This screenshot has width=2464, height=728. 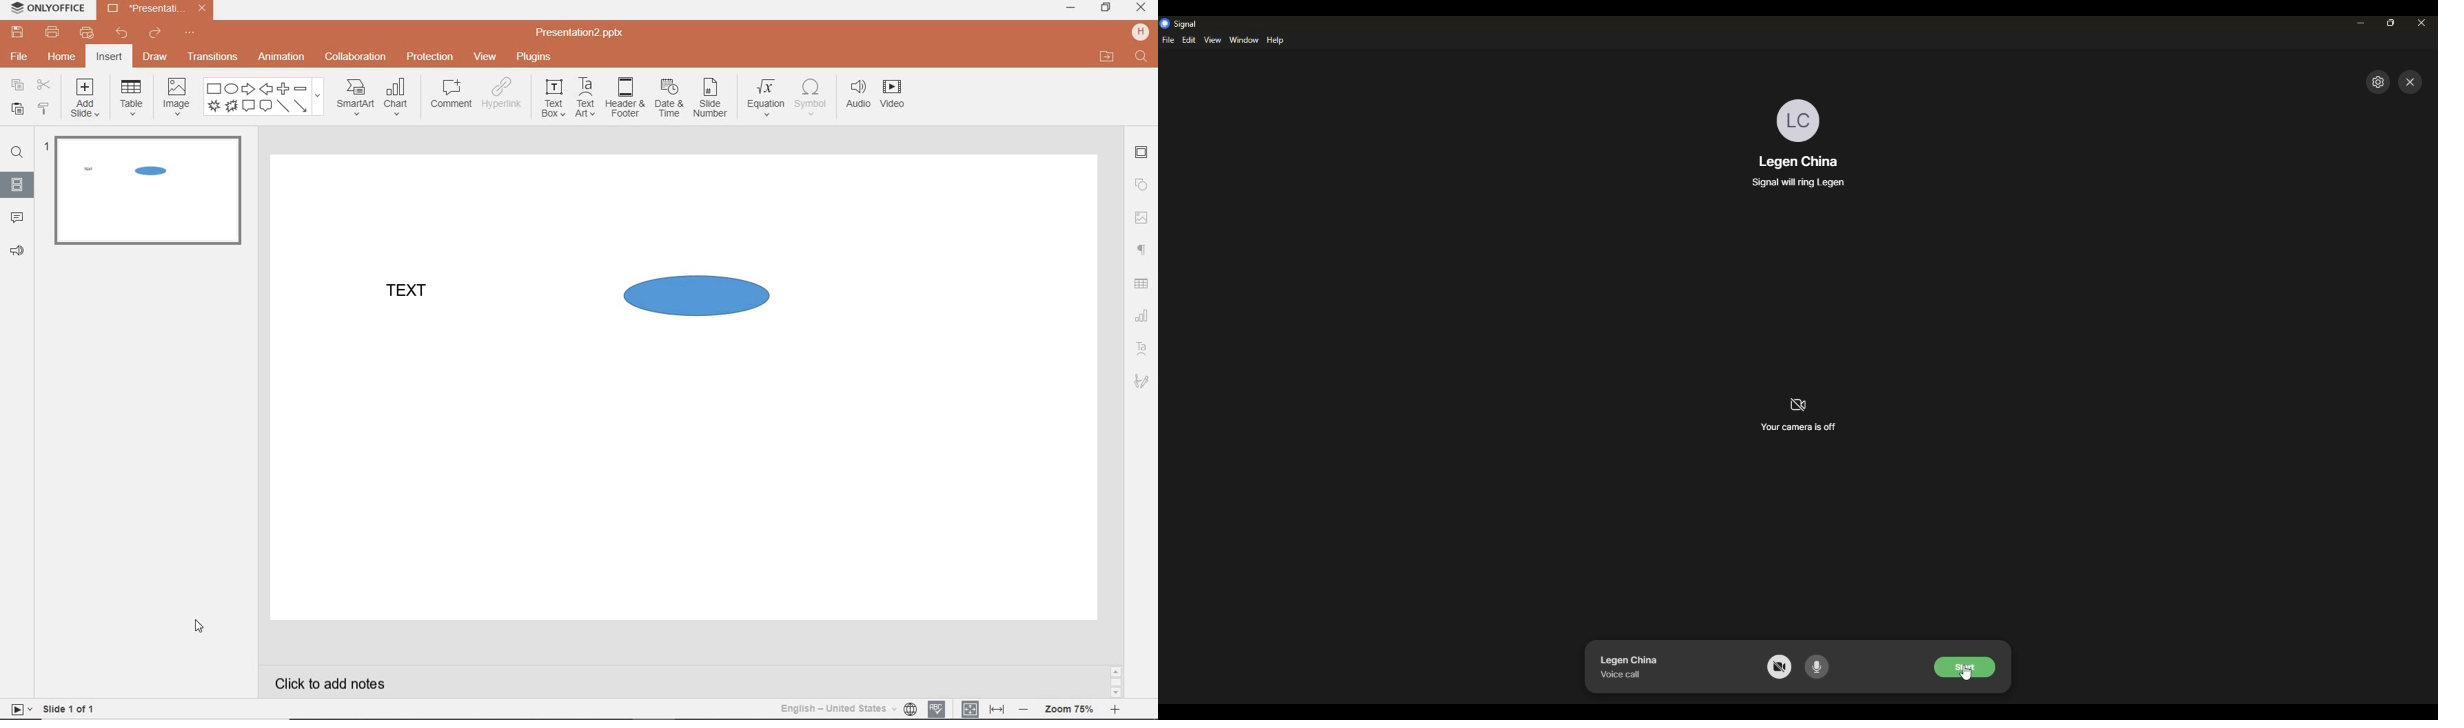 What do you see at coordinates (85, 33) in the screenshot?
I see `customize quick print` at bounding box center [85, 33].